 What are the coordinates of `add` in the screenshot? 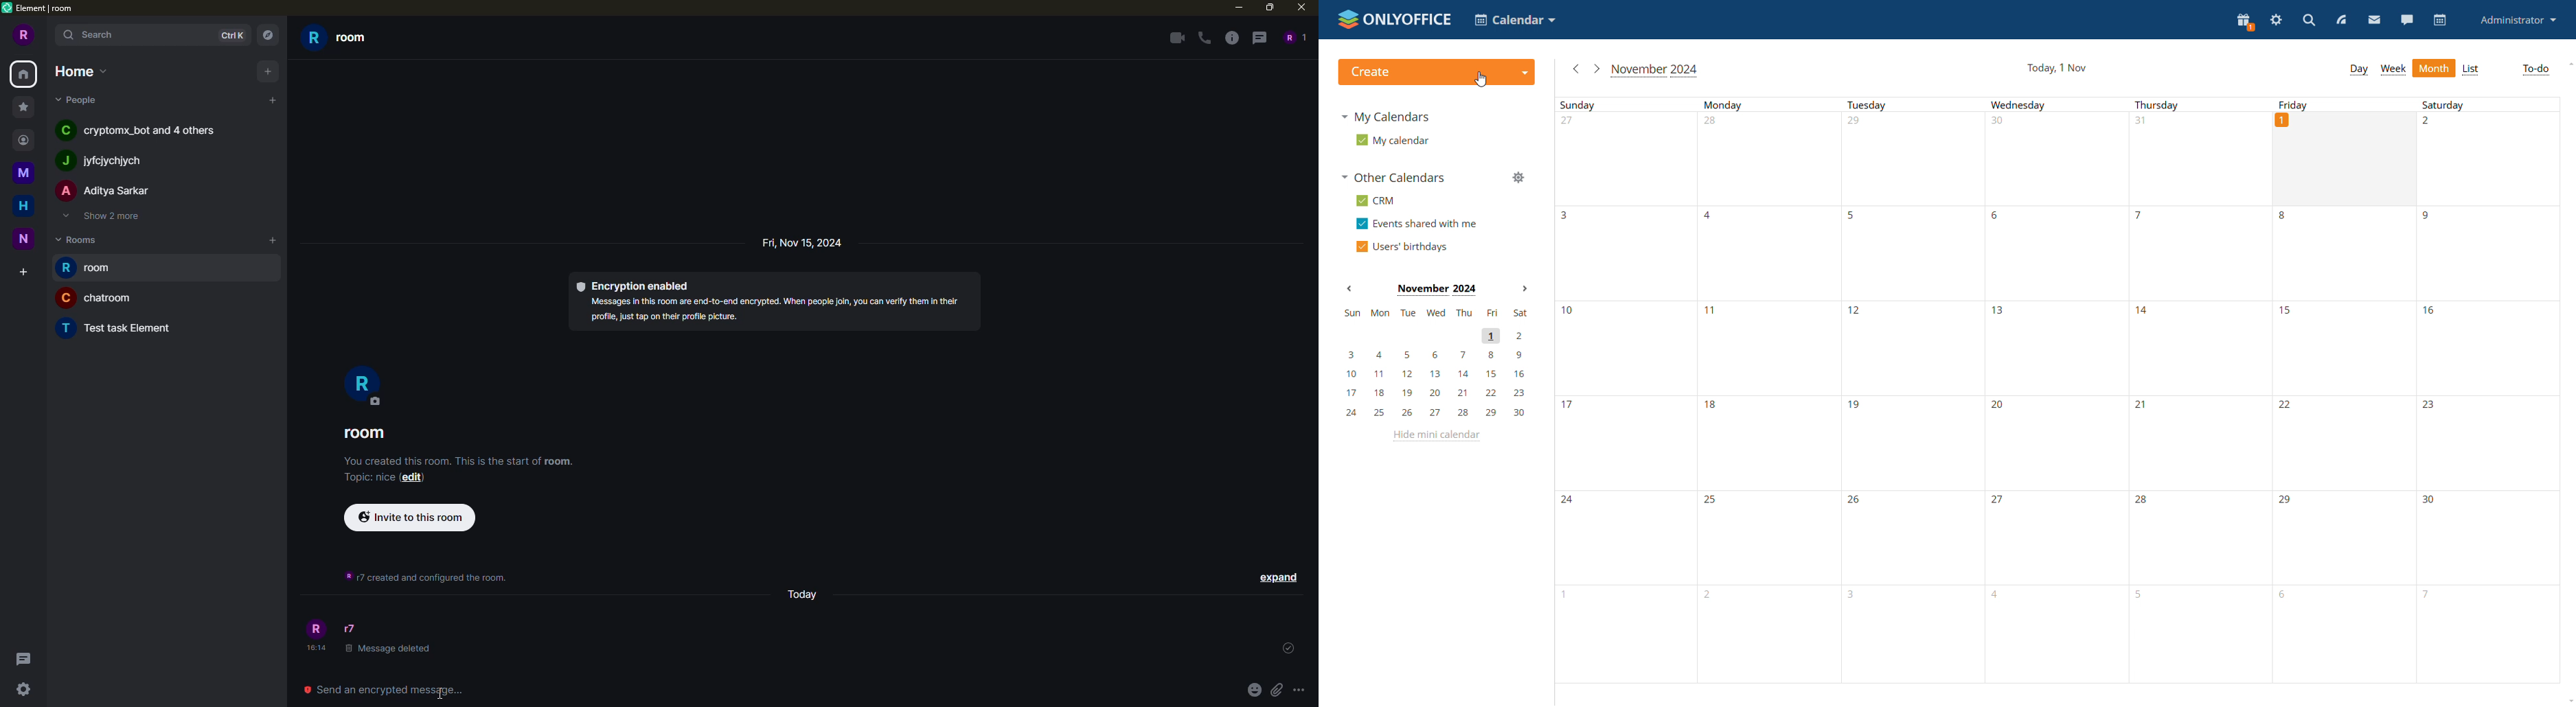 It's located at (270, 240).